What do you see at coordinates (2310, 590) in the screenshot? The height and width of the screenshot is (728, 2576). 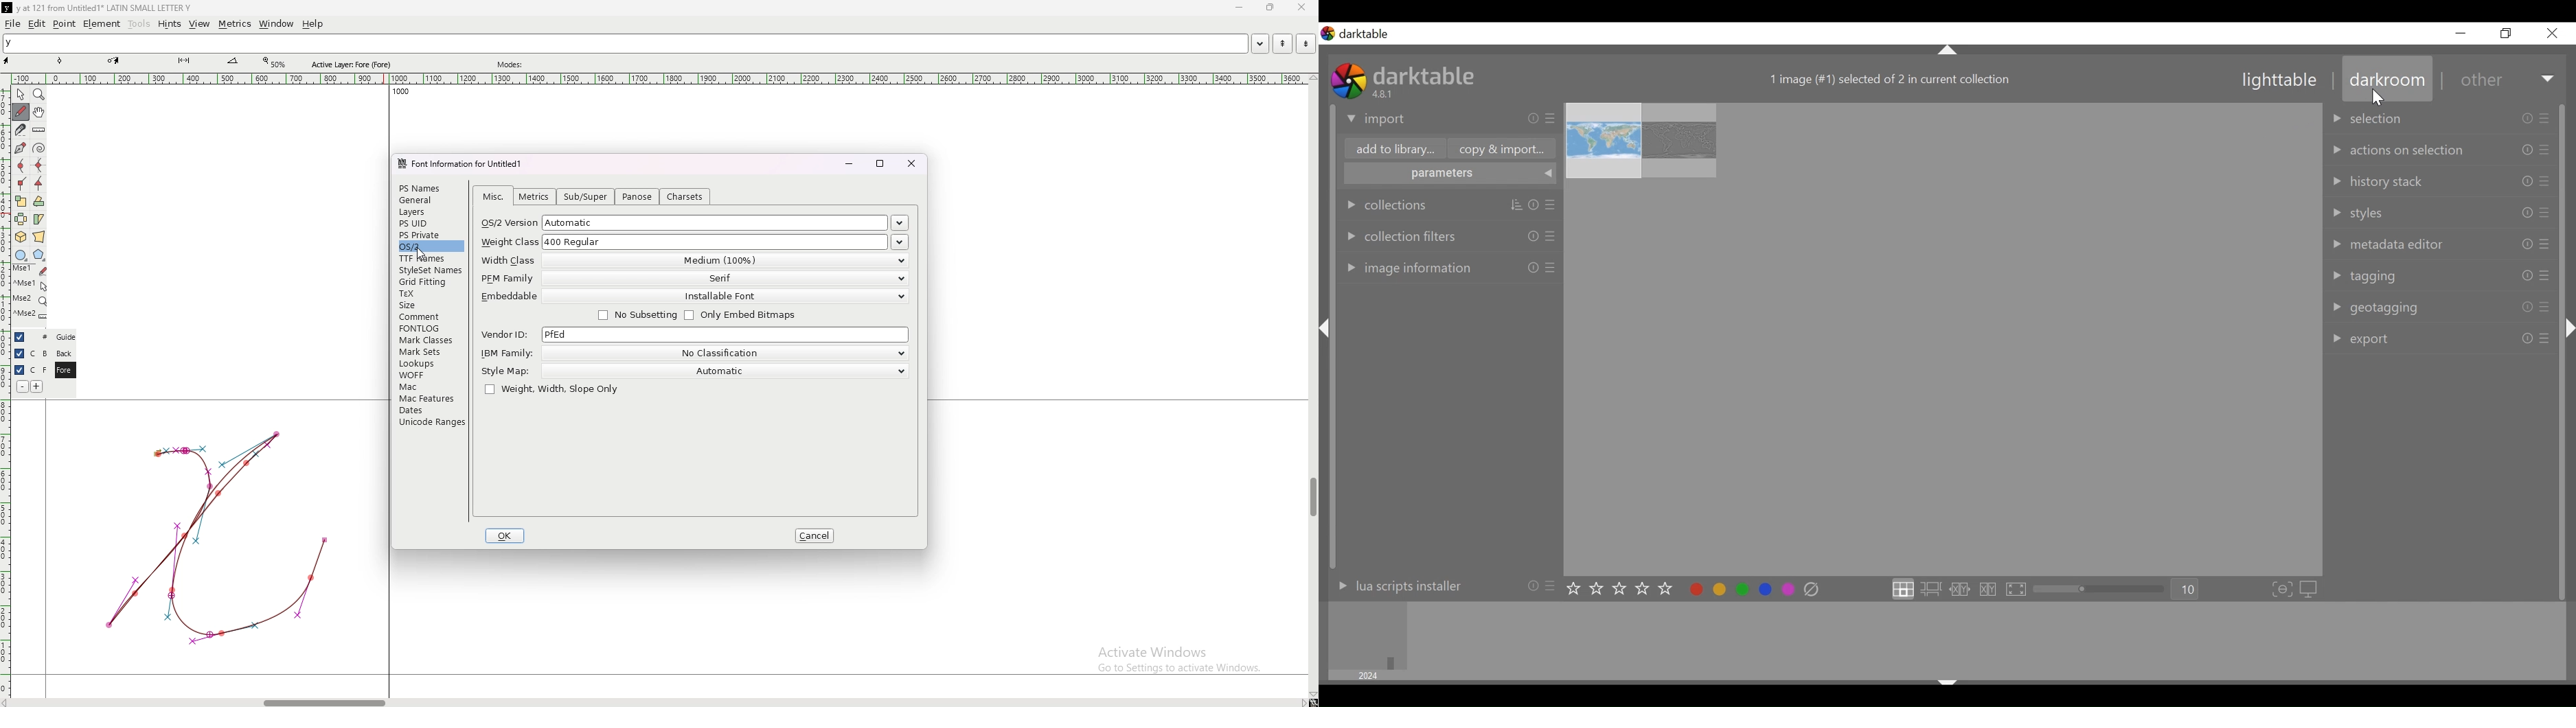 I see `Set display profile` at bounding box center [2310, 590].